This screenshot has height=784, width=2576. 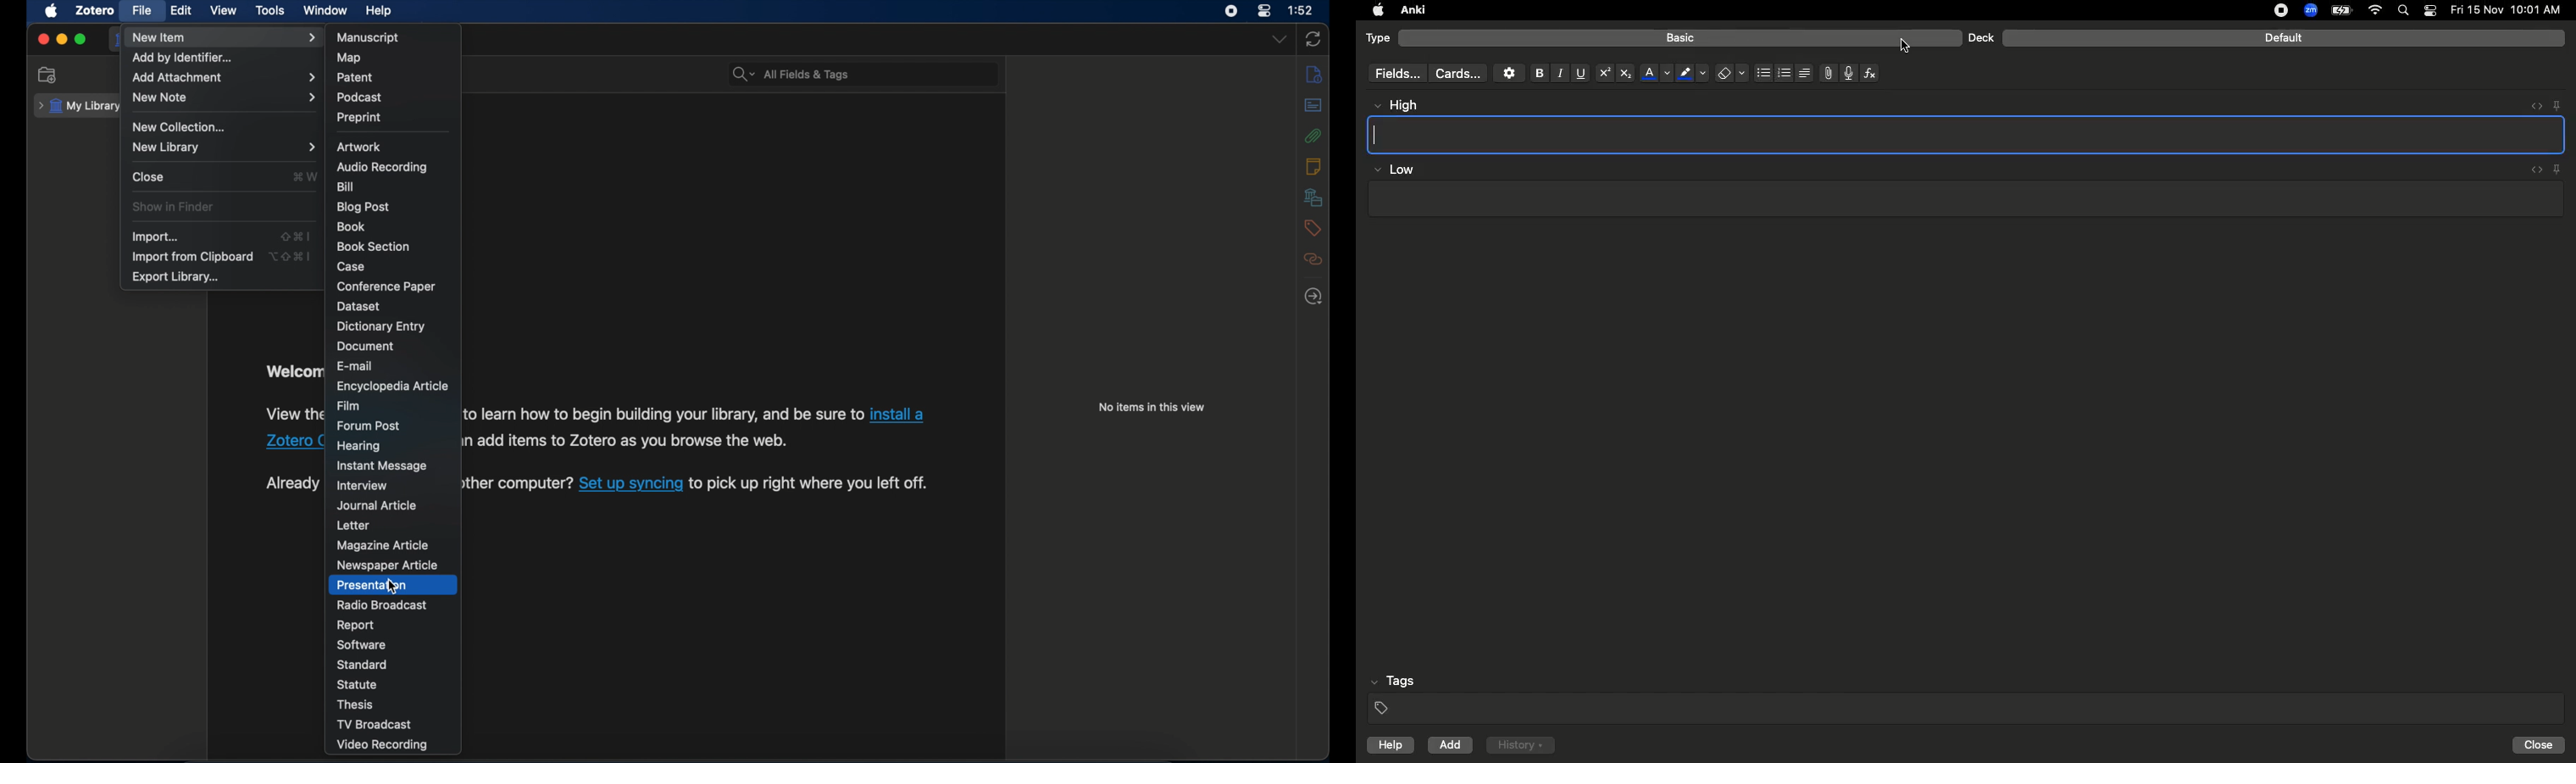 I want to click on Embed, so click(x=2531, y=106).